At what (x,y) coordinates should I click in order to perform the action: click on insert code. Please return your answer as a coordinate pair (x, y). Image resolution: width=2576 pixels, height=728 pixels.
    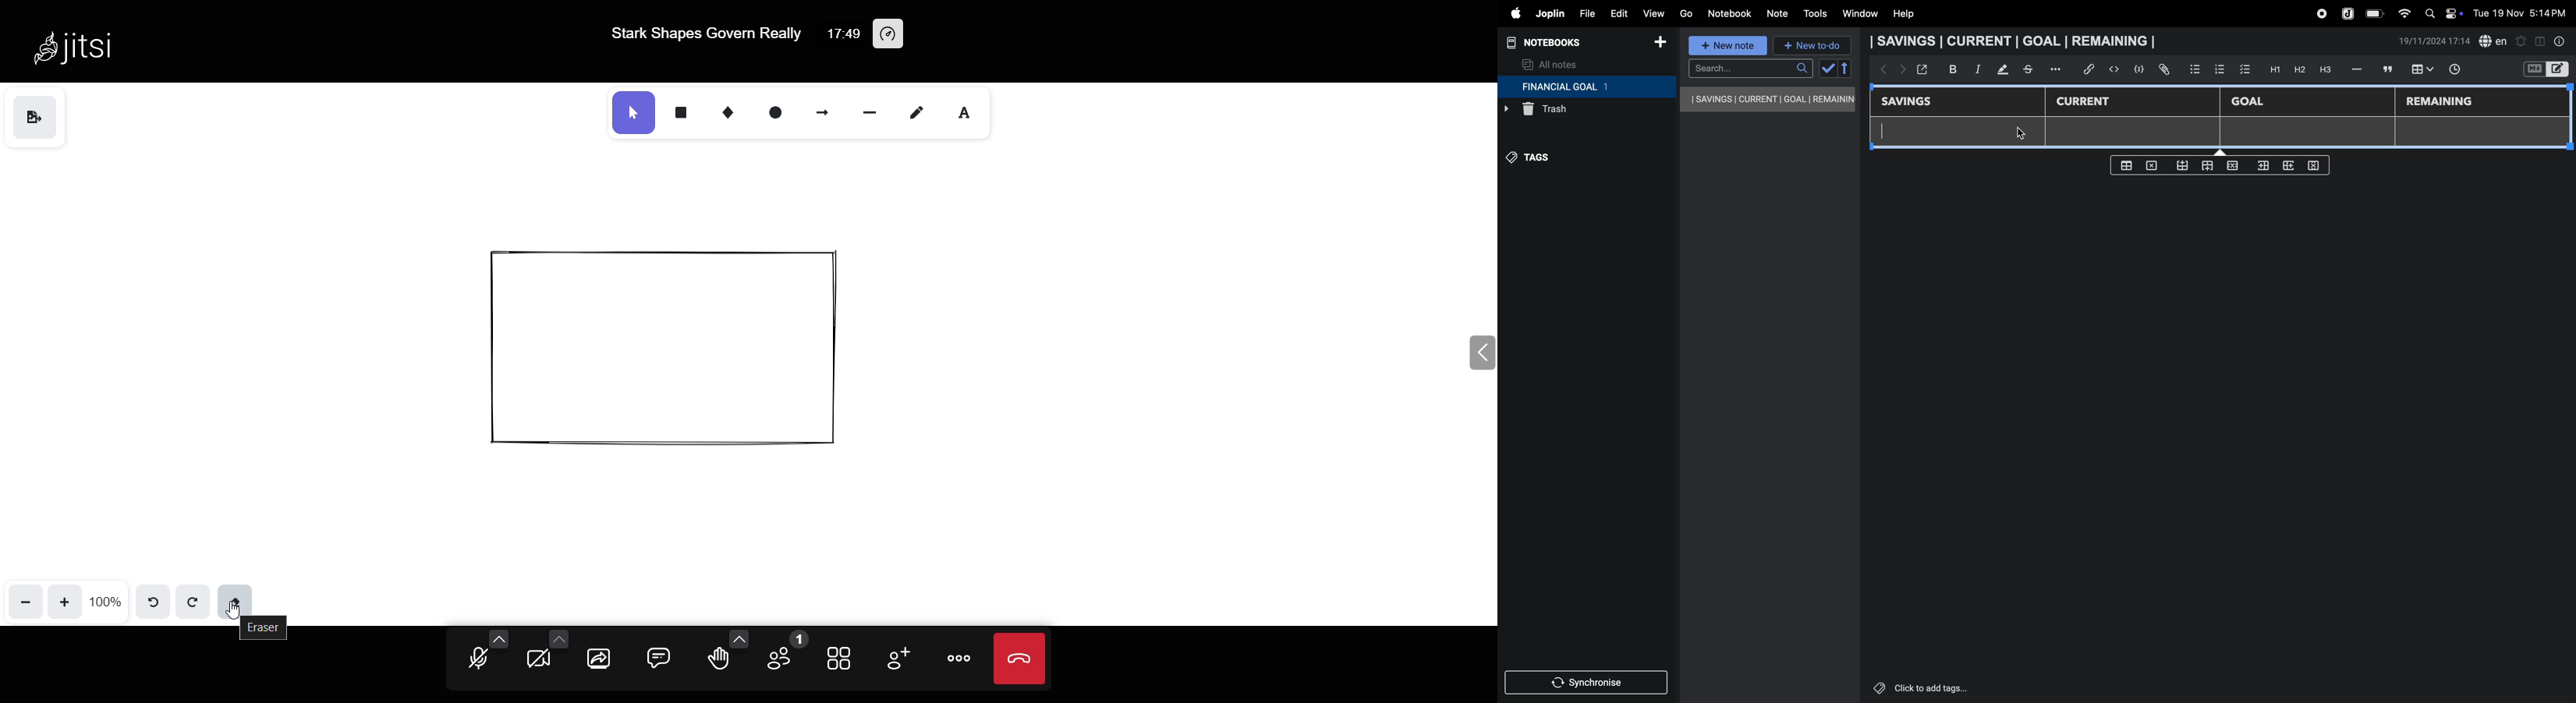
    Looking at the image, I should click on (2114, 69).